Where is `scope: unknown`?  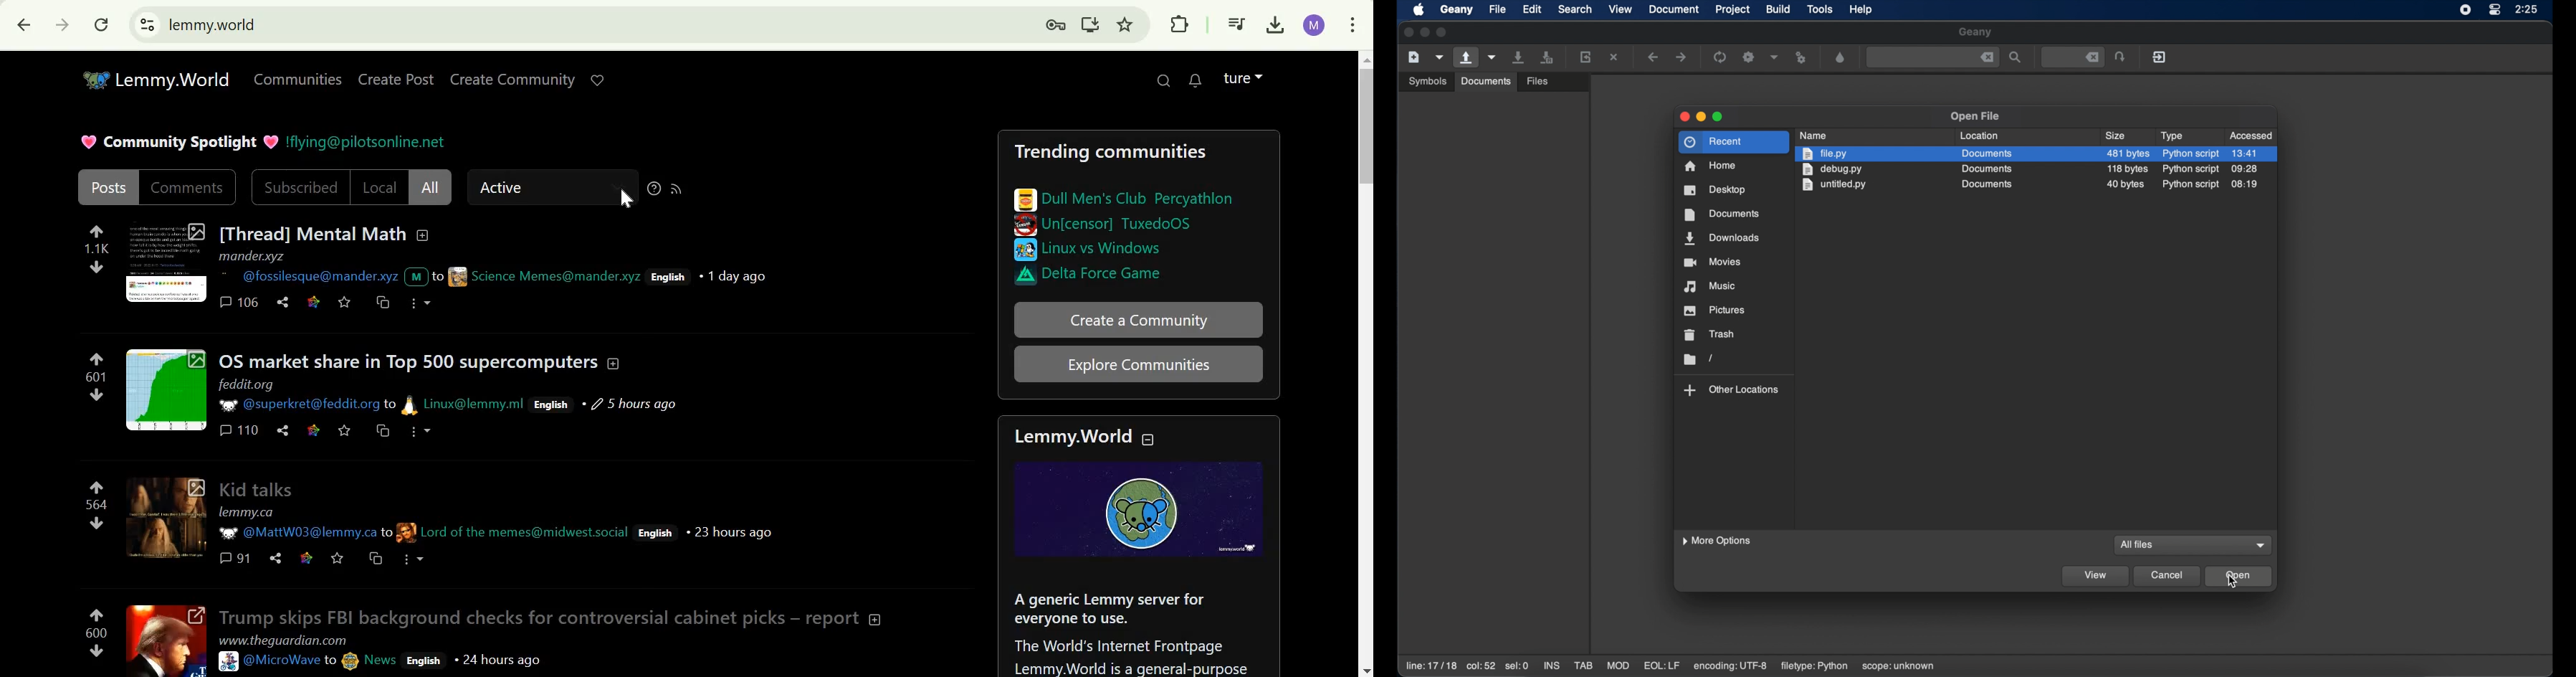 scope: unknown is located at coordinates (1900, 667).